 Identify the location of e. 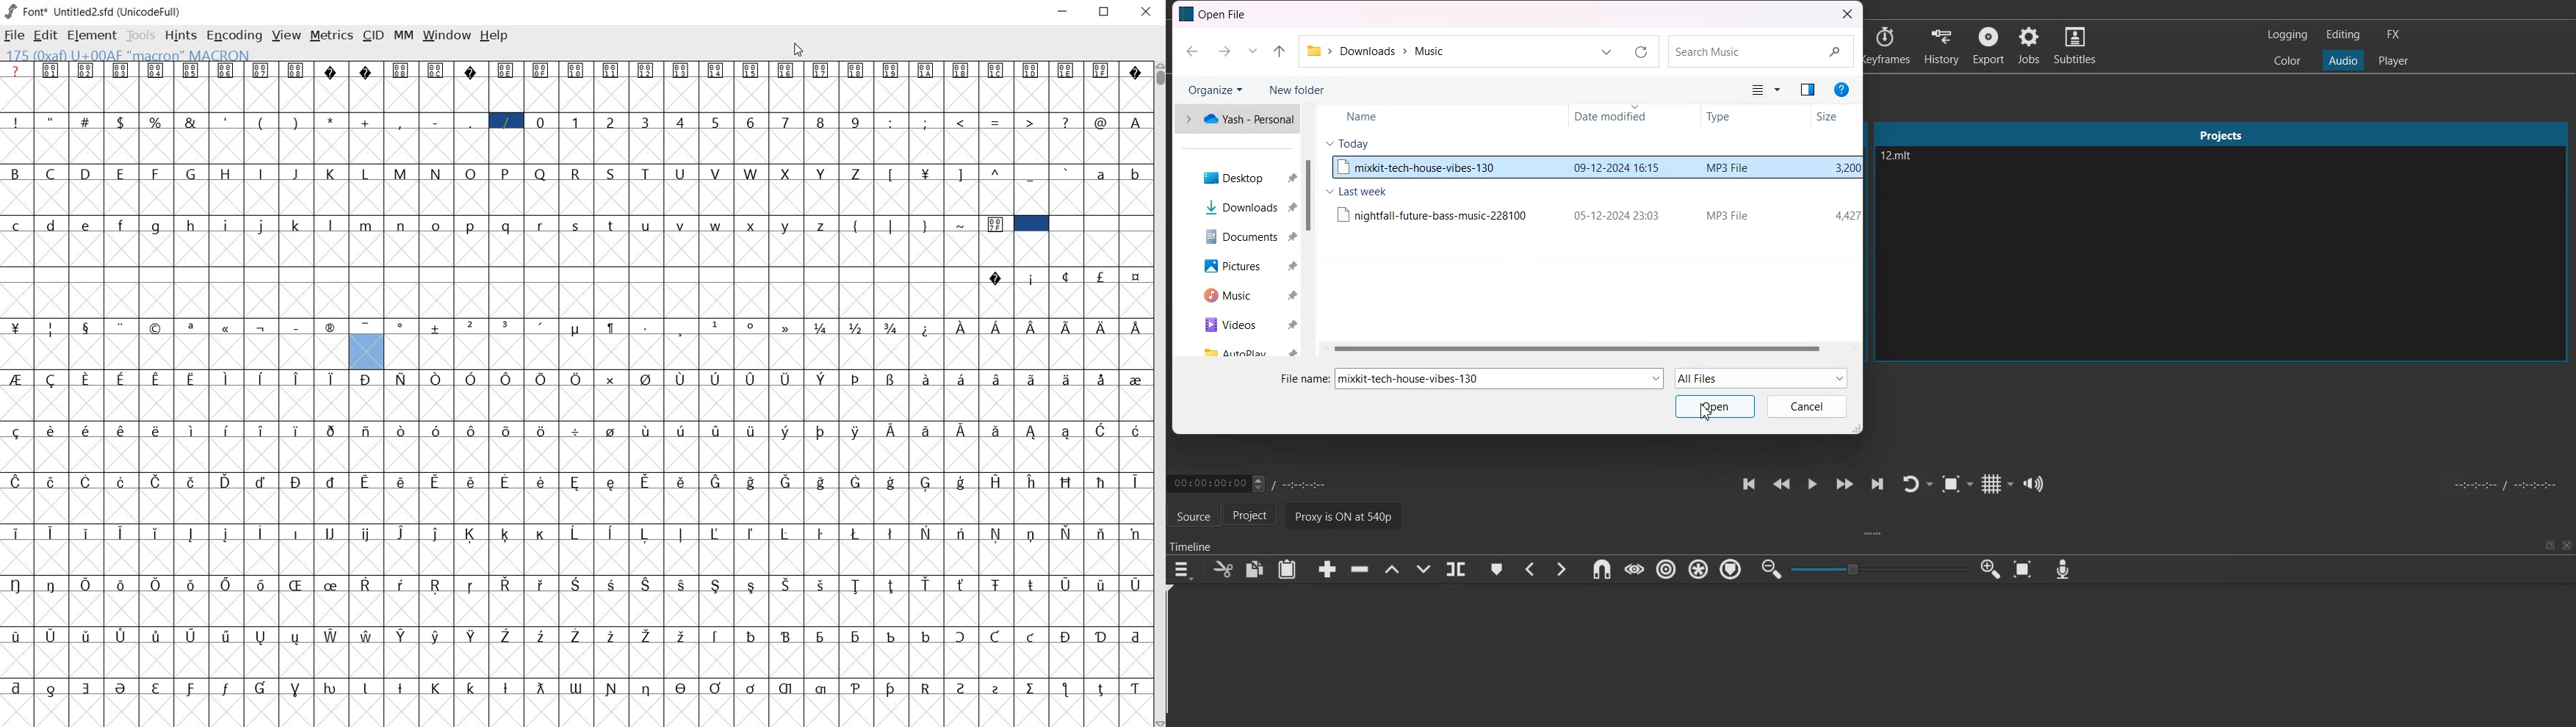
(86, 224).